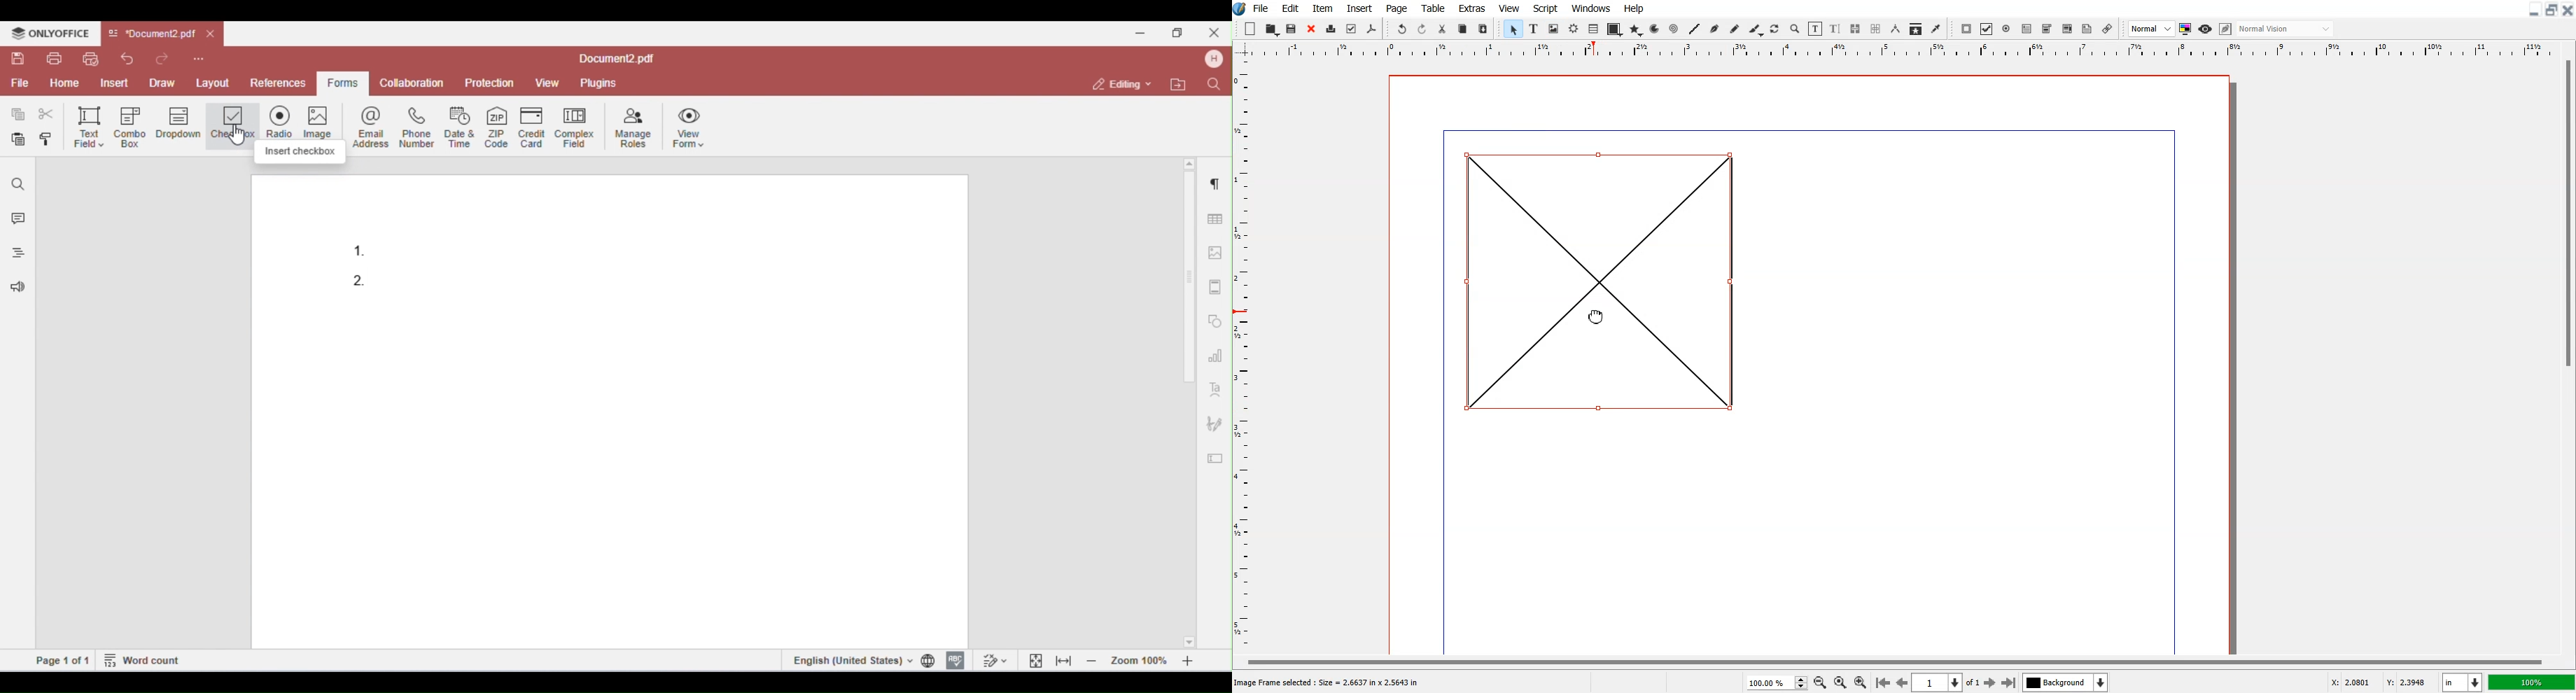 This screenshot has height=700, width=2576. What do you see at coordinates (2009, 682) in the screenshot?
I see `Go to last Page` at bounding box center [2009, 682].